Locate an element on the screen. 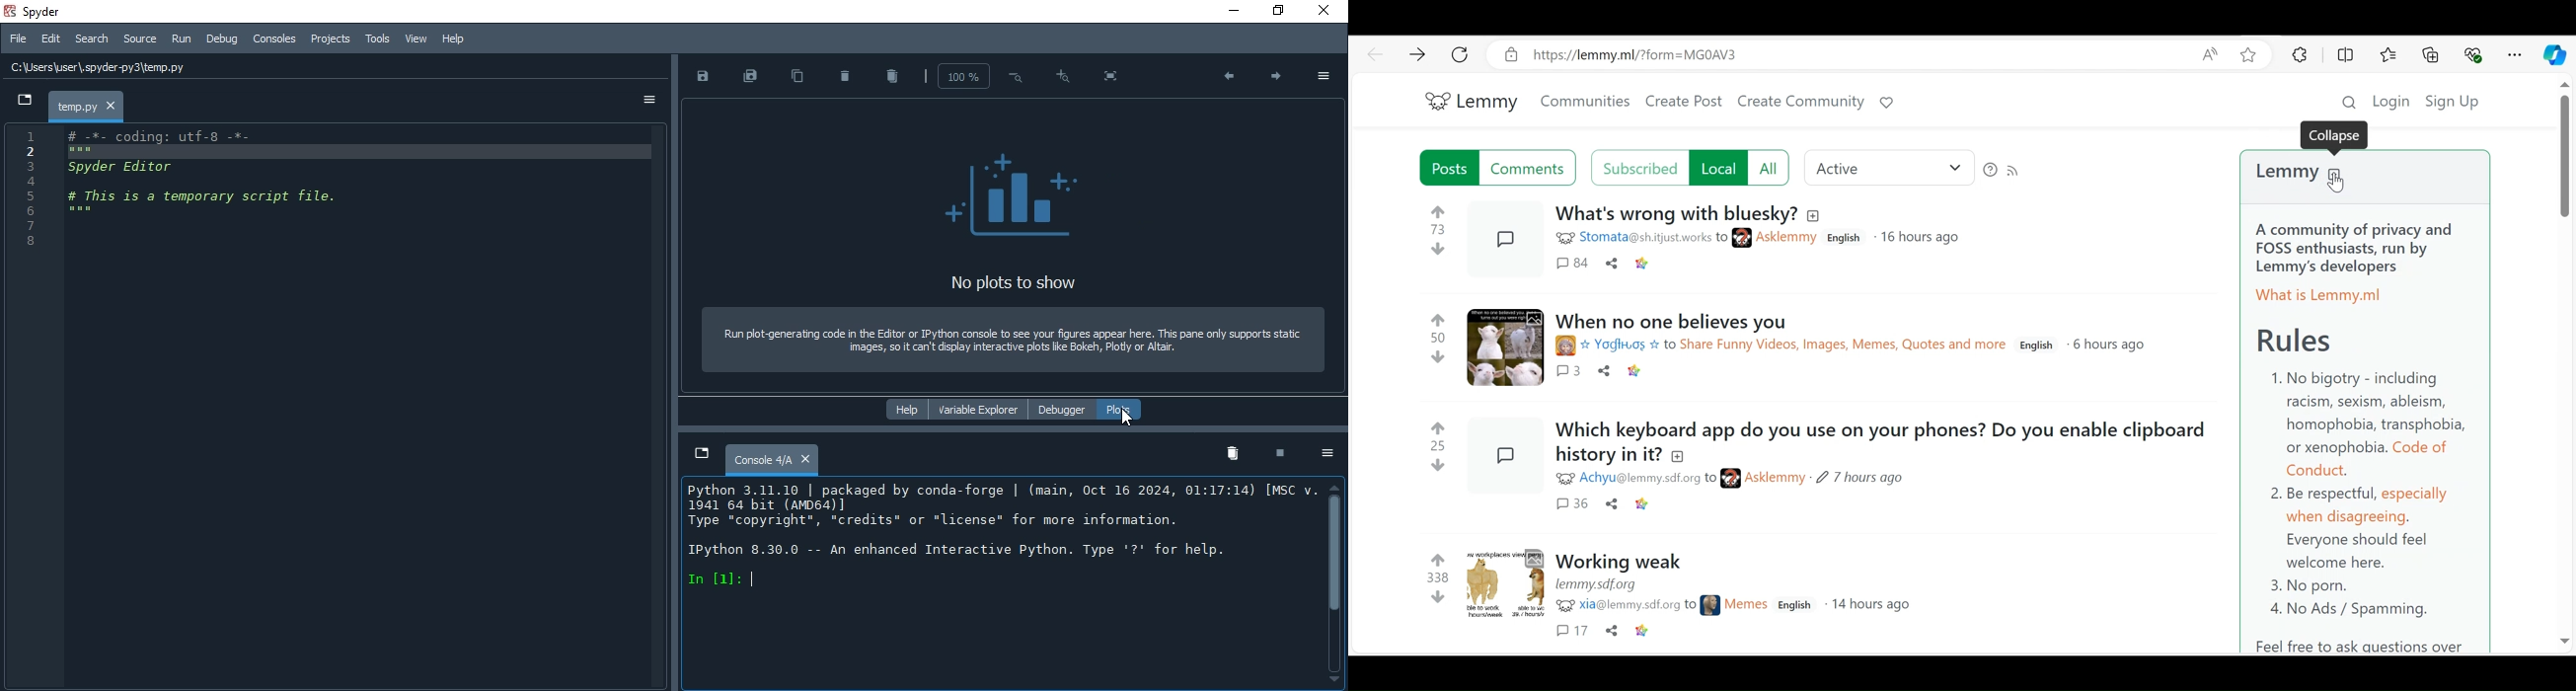 The image size is (2576, 700). temp.py is located at coordinates (88, 106).